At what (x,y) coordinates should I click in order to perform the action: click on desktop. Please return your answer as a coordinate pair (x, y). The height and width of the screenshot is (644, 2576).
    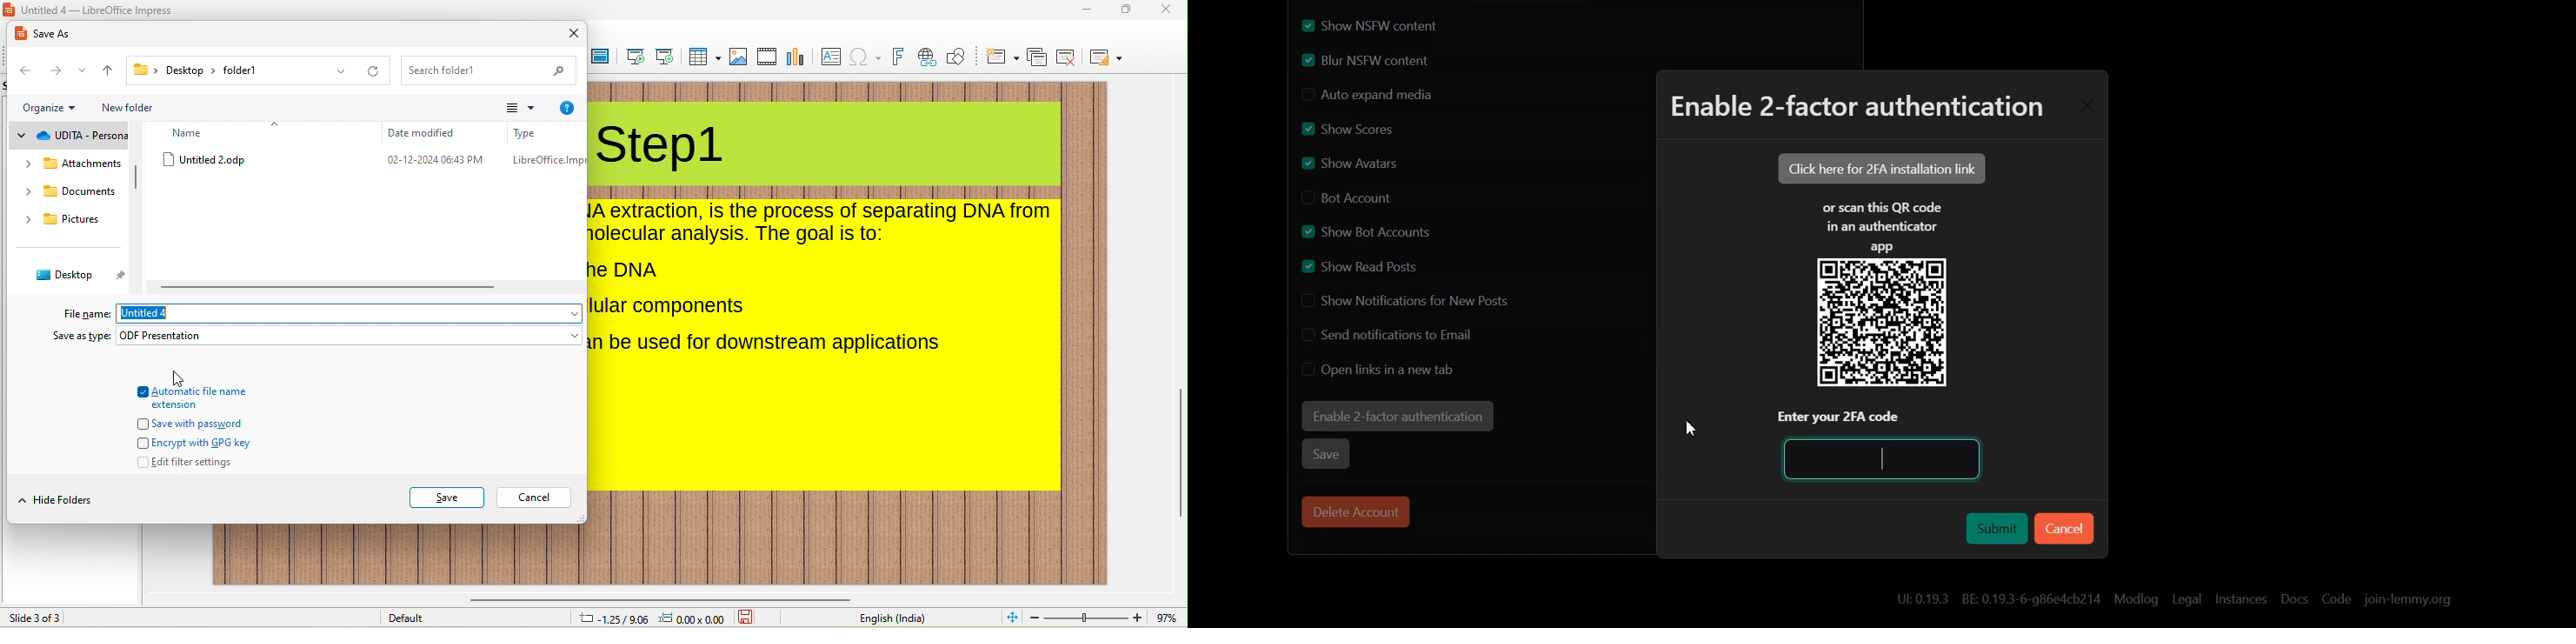
    Looking at the image, I should click on (69, 276).